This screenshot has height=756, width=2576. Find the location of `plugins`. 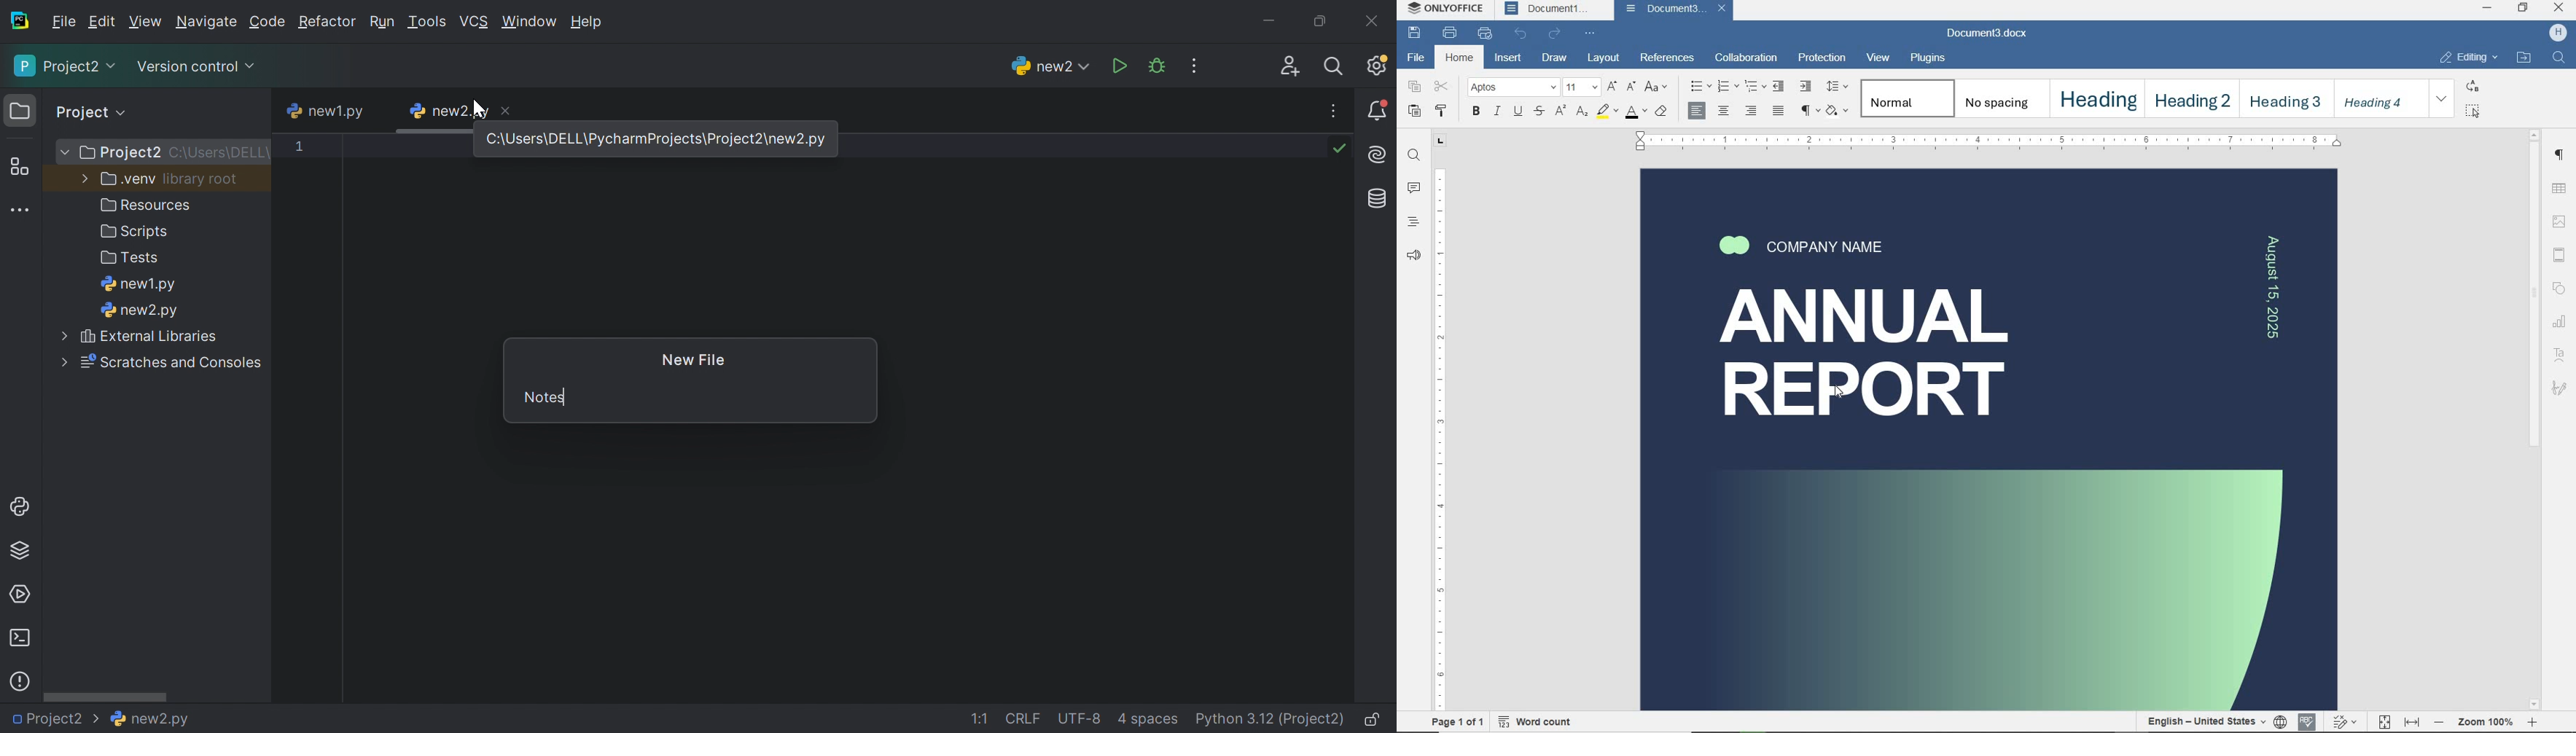

plugins is located at coordinates (1930, 58).